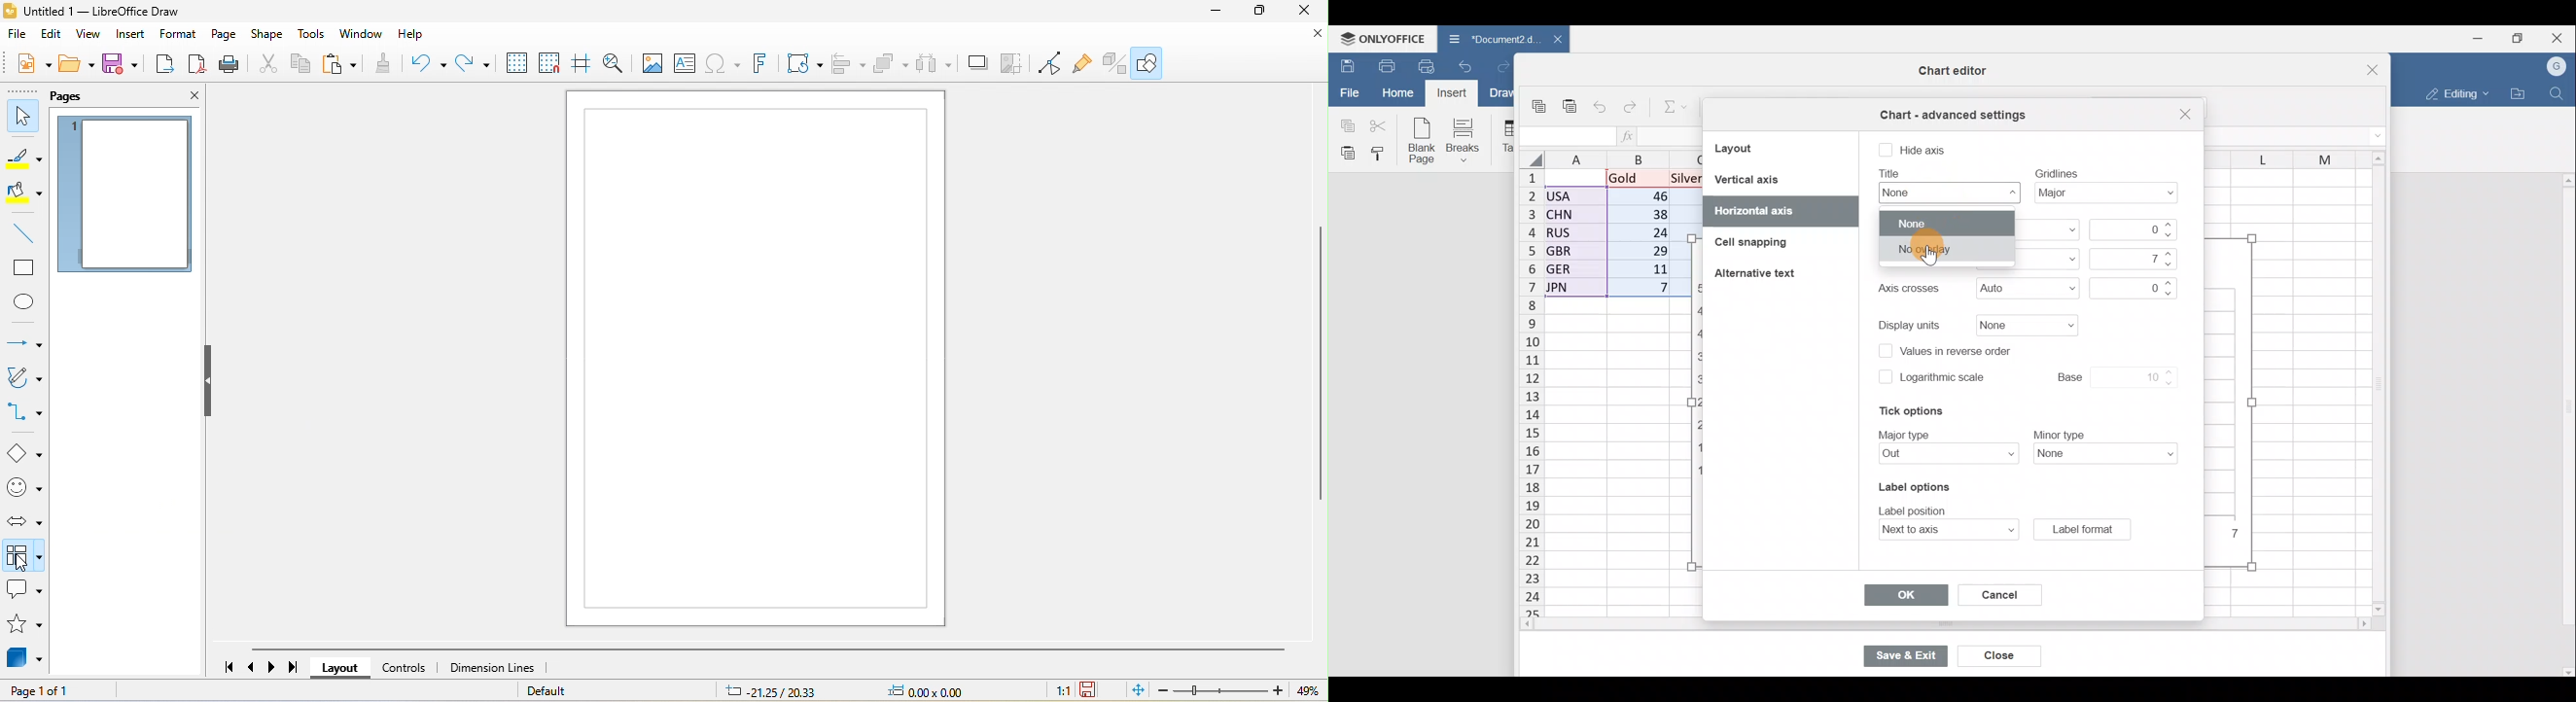  Describe the element at coordinates (1508, 137) in the screenshot. I see `Table` at that location.